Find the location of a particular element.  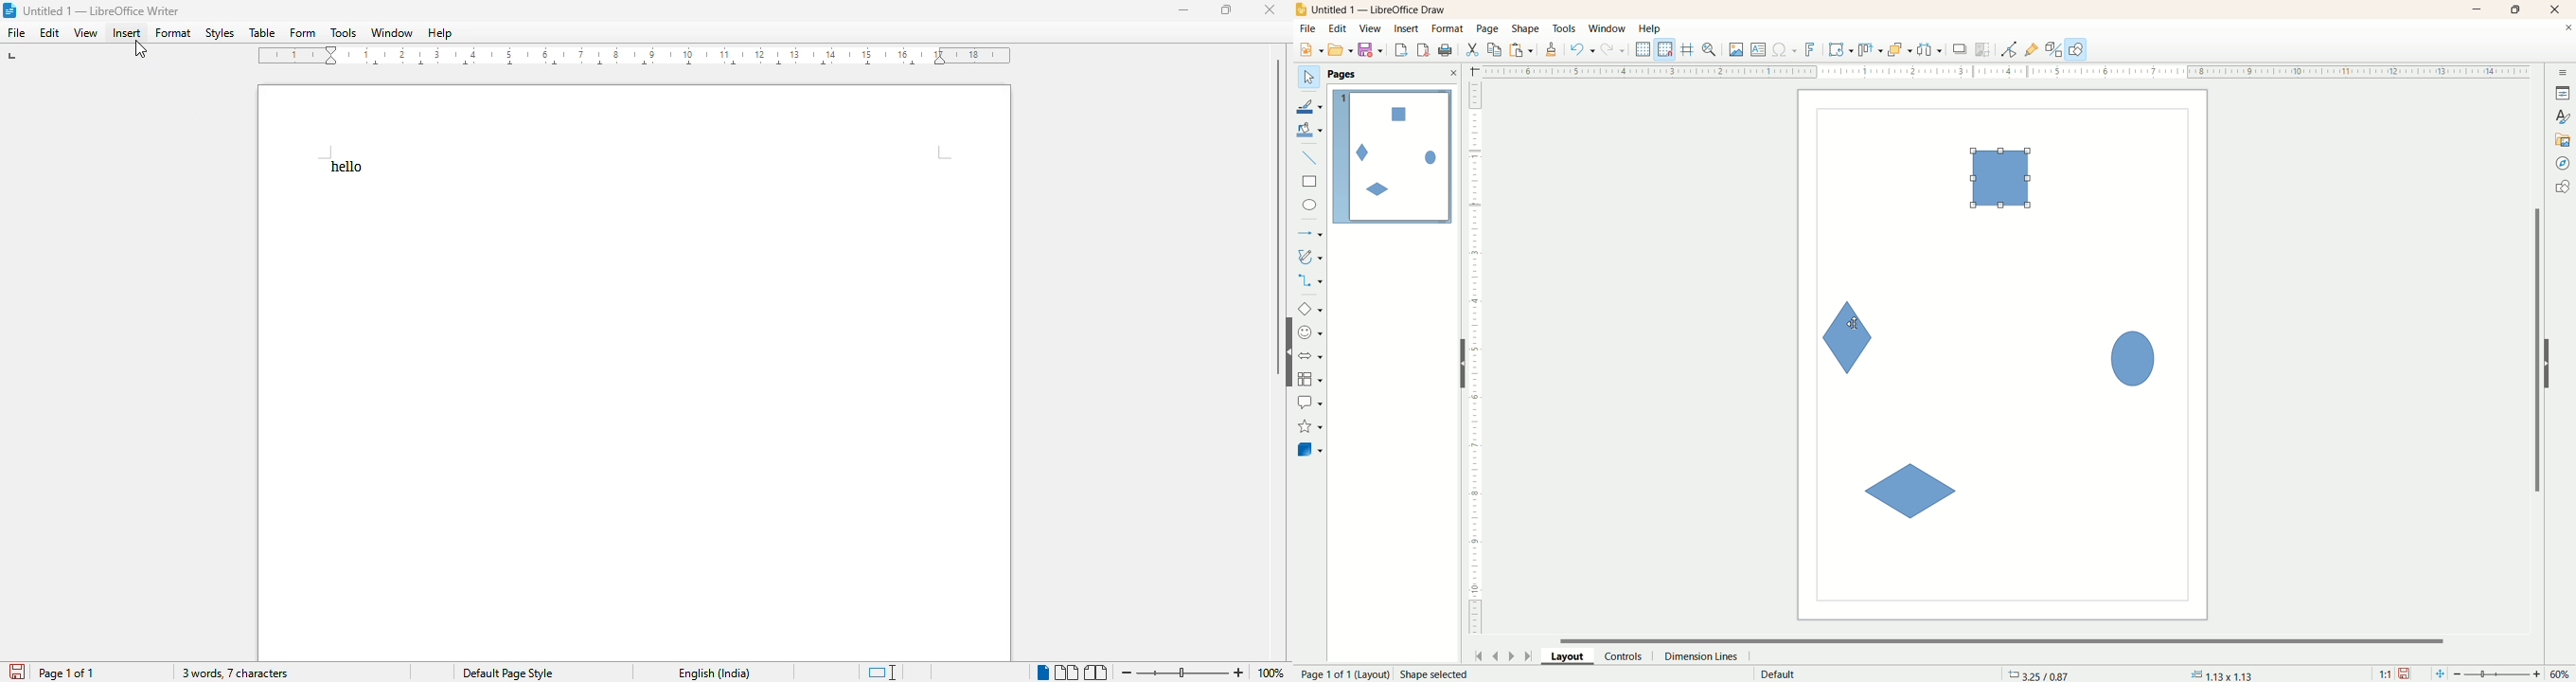

styles is located at coordinates (2563, 115).